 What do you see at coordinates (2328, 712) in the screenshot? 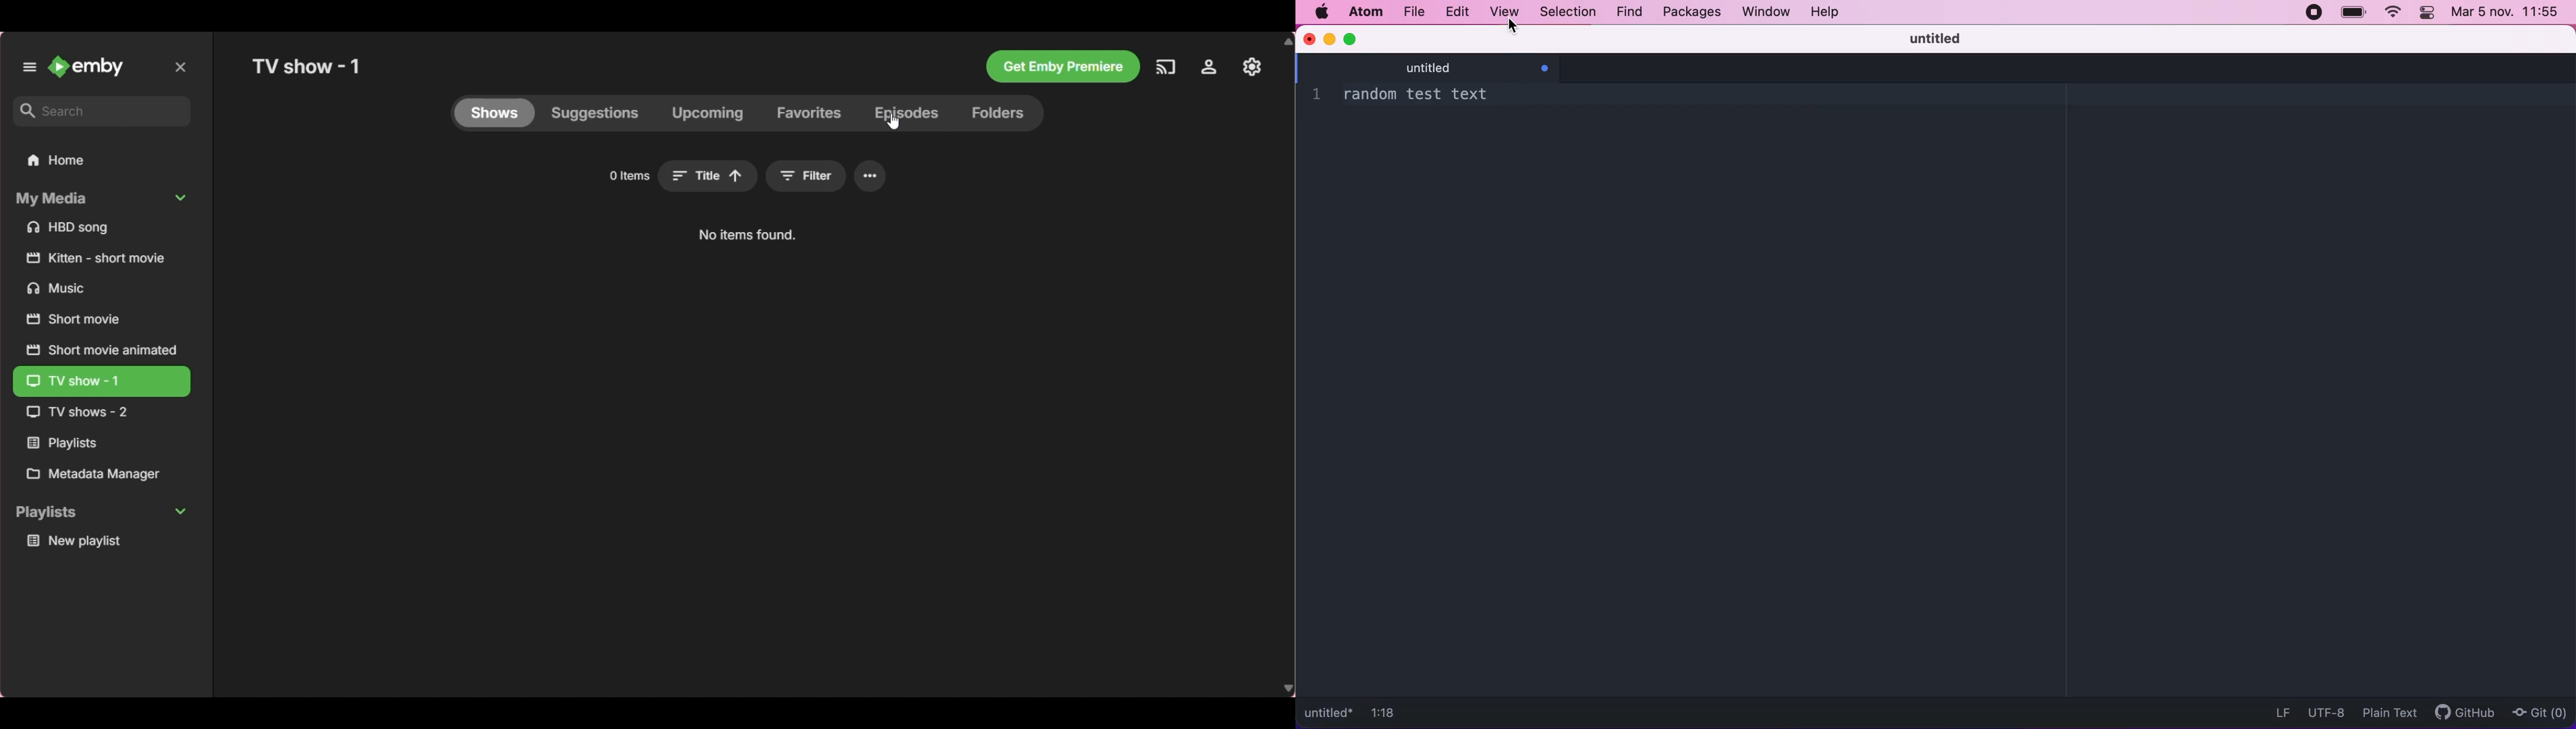
I see `UTF-8` at bounding box center [2328, 712].